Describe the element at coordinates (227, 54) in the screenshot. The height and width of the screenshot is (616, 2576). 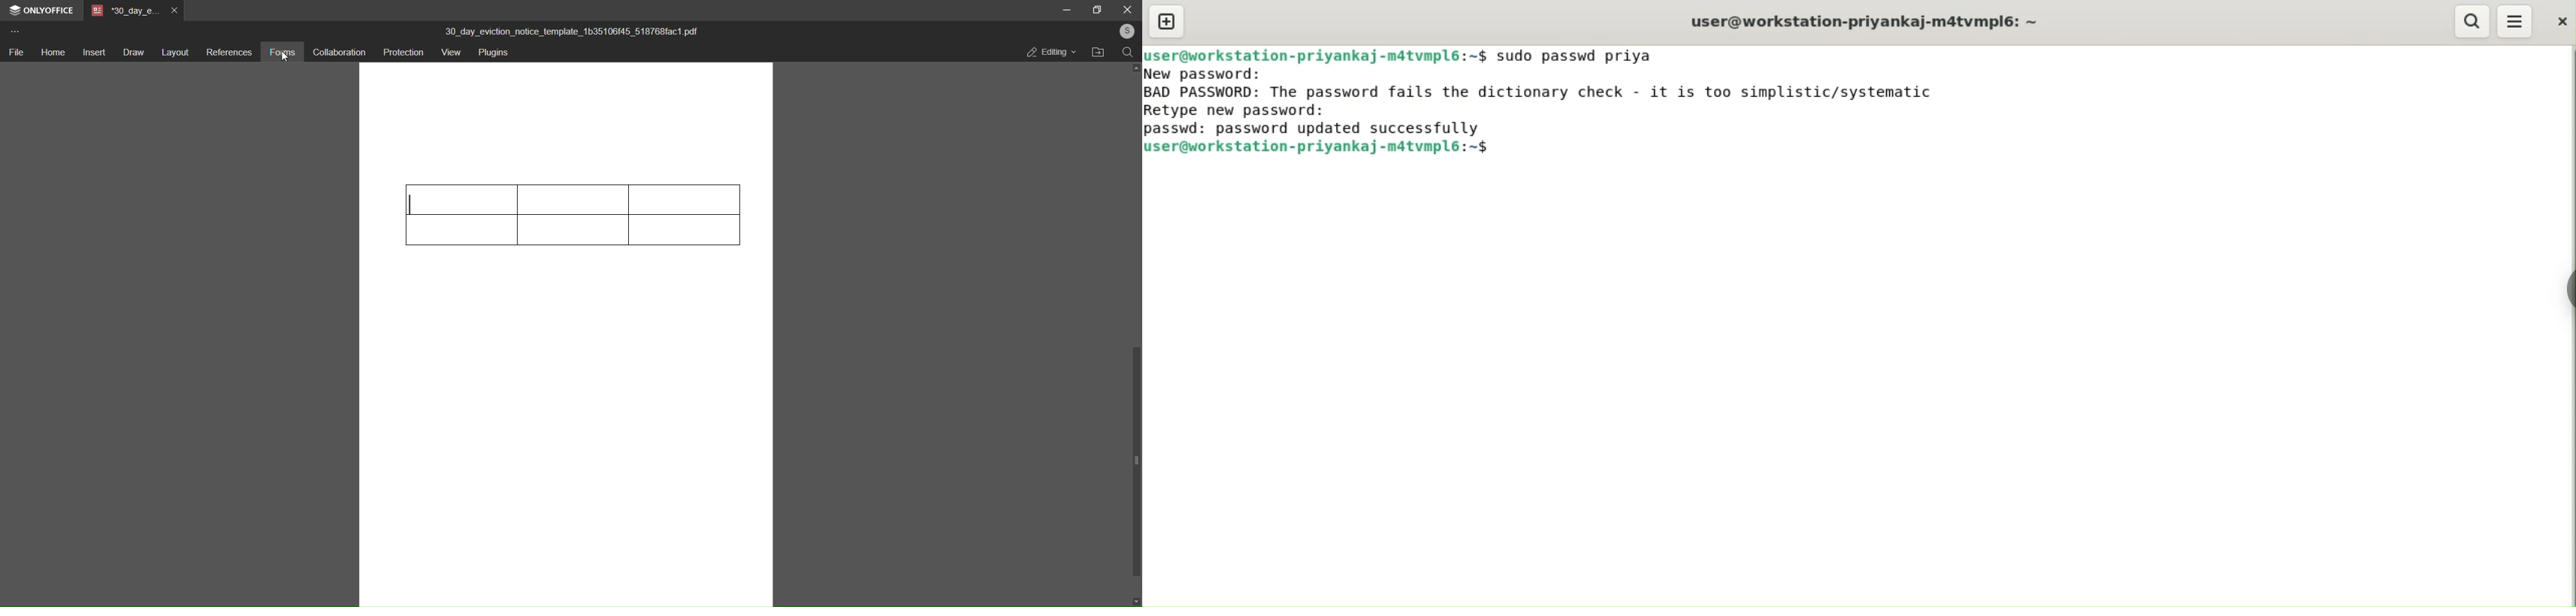
I see `references` at that location.